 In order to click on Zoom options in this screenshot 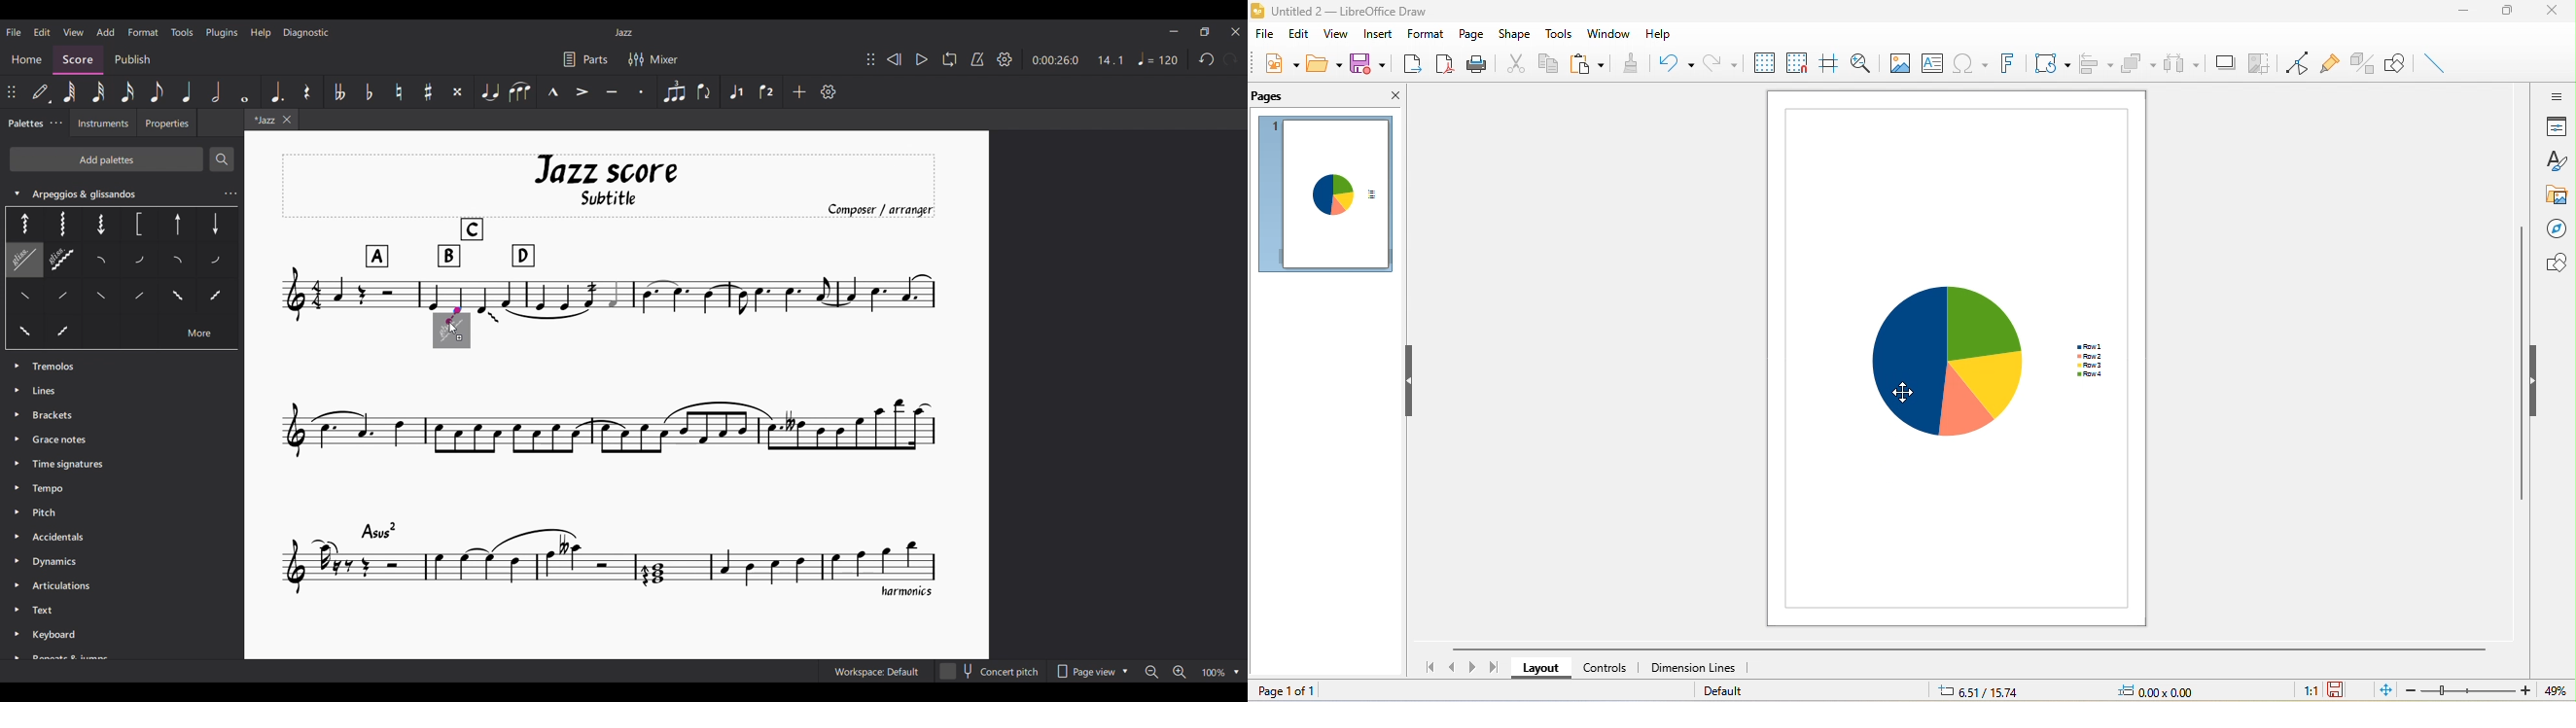, I will do `click(1192, 671)`.